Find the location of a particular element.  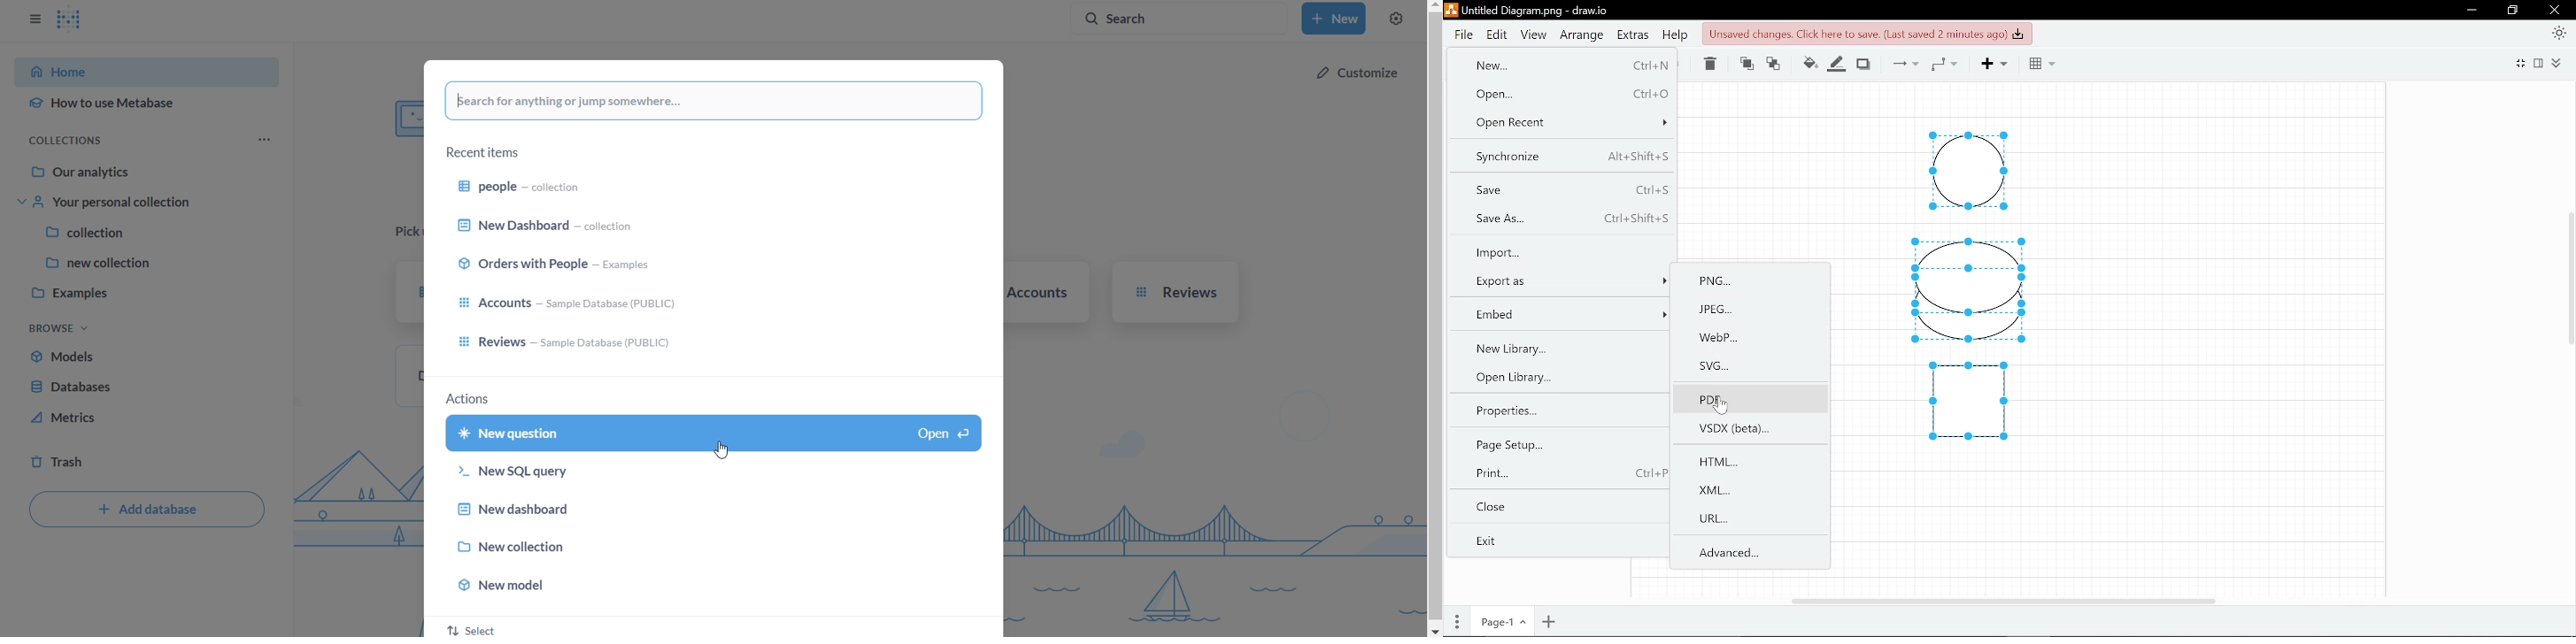

search is located at coordinates (715, 100).